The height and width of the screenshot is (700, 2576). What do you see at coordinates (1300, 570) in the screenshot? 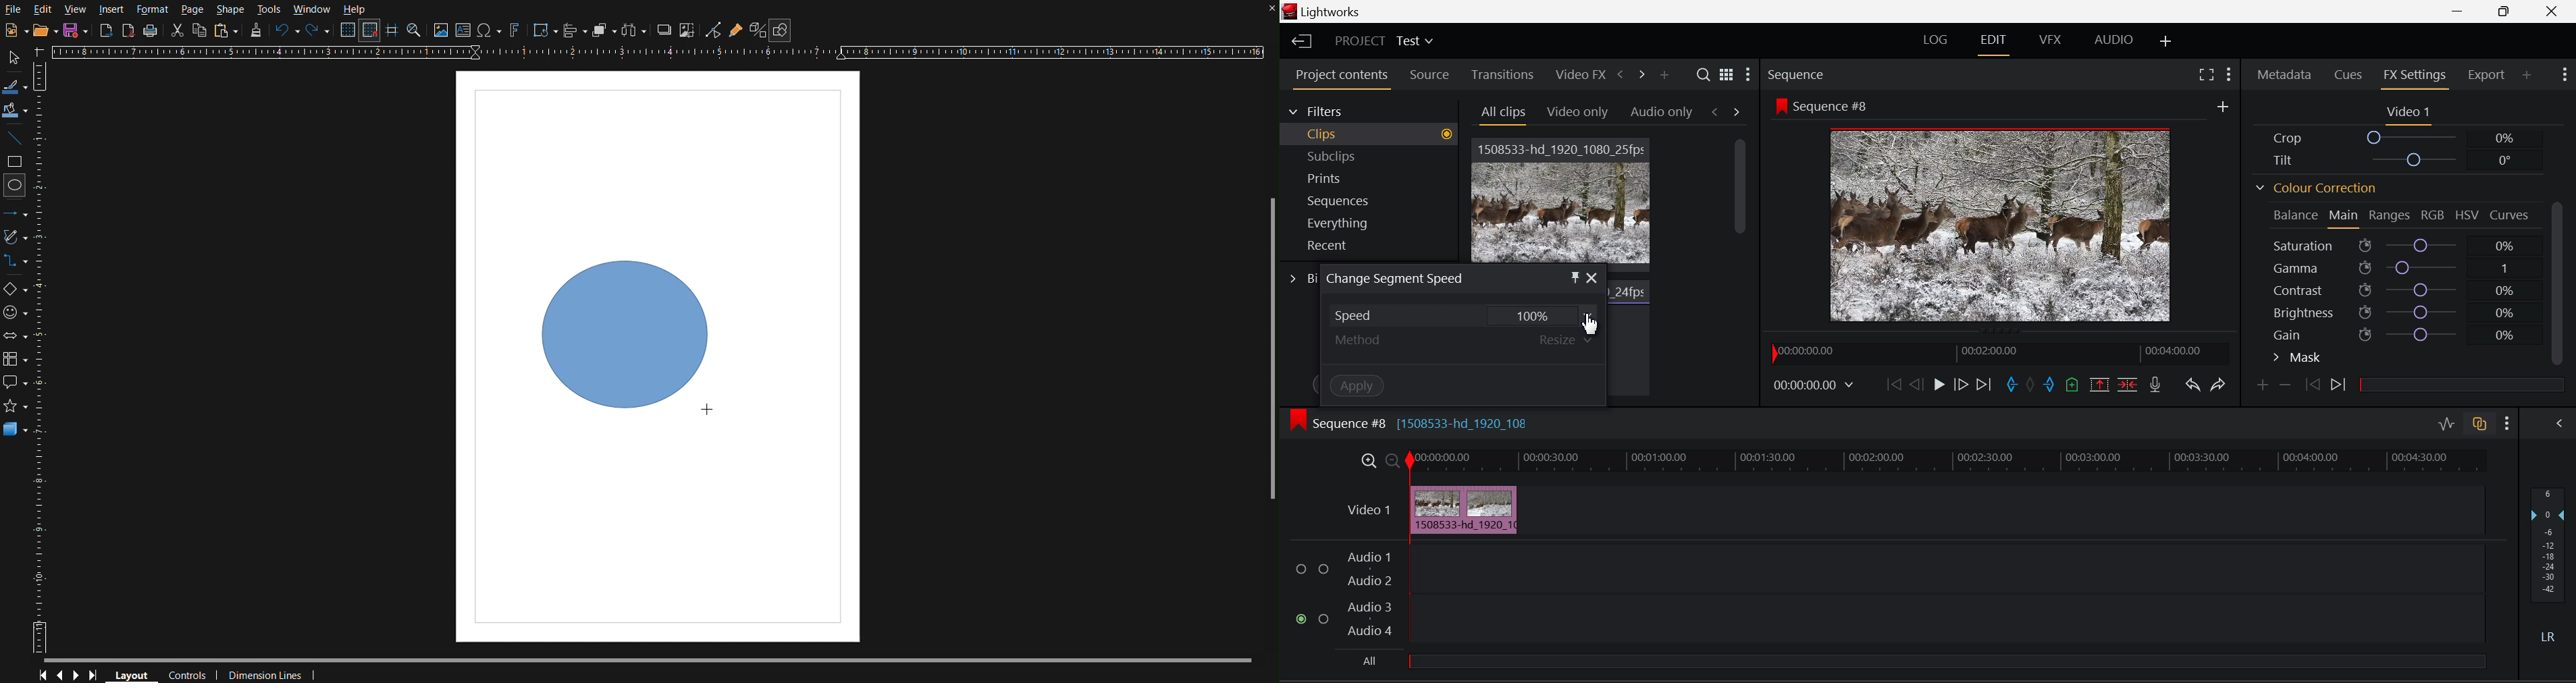
I see `Audio Input Checkbox` at bounding box center [1300, 570].